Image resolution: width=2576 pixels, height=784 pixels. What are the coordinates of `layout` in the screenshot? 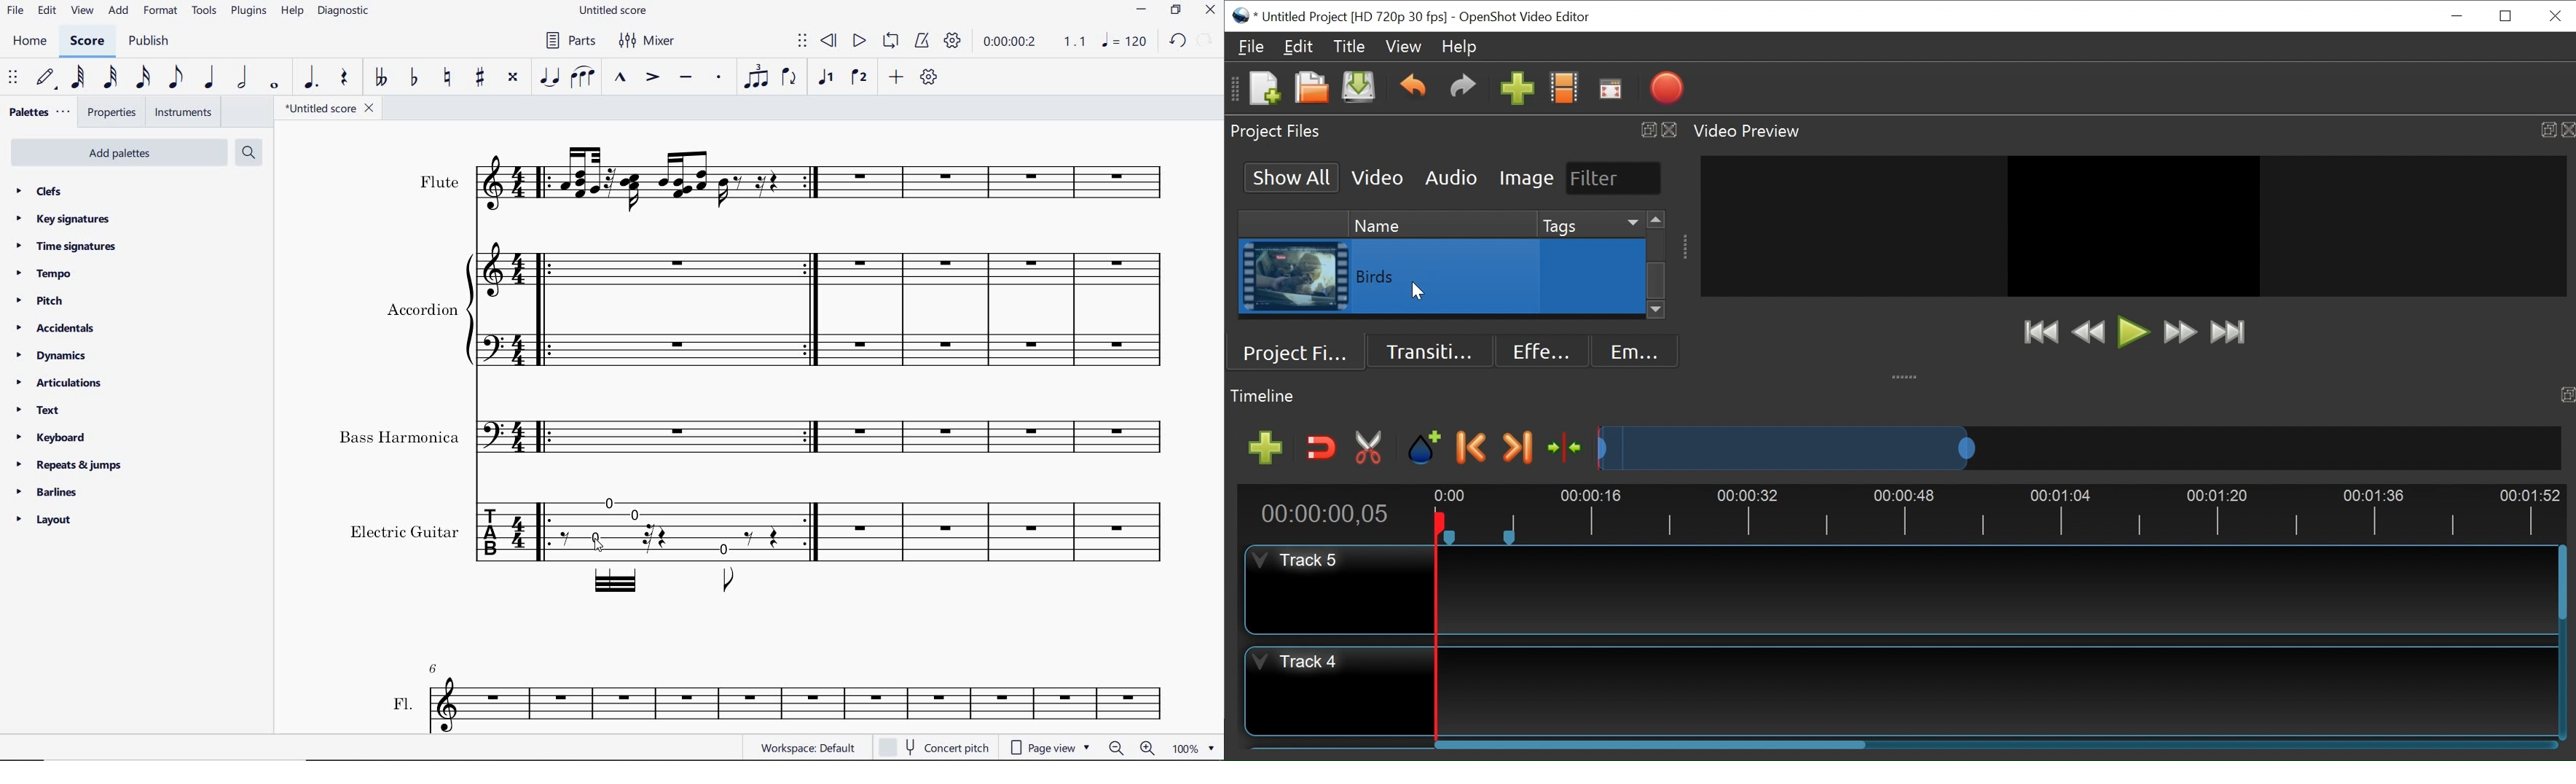 It's located at (45, 518).